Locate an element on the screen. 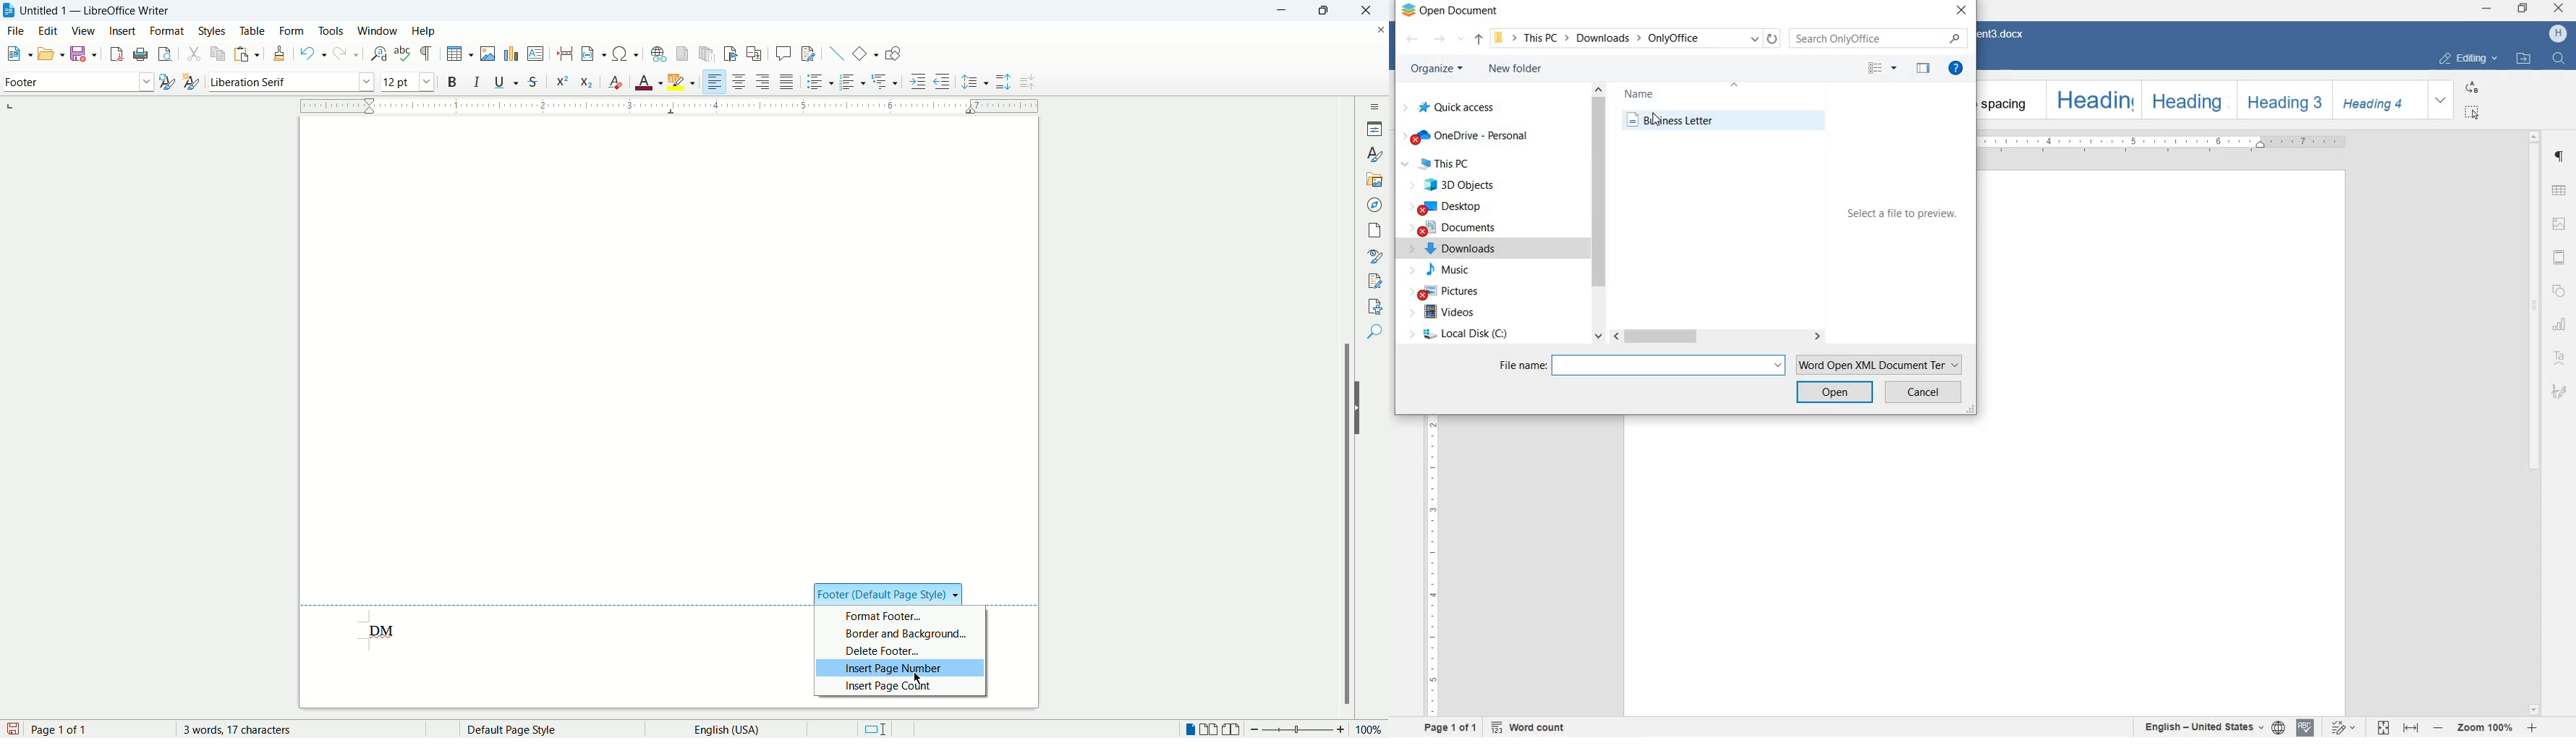  english - united states is located at coordinates (2210, 727).